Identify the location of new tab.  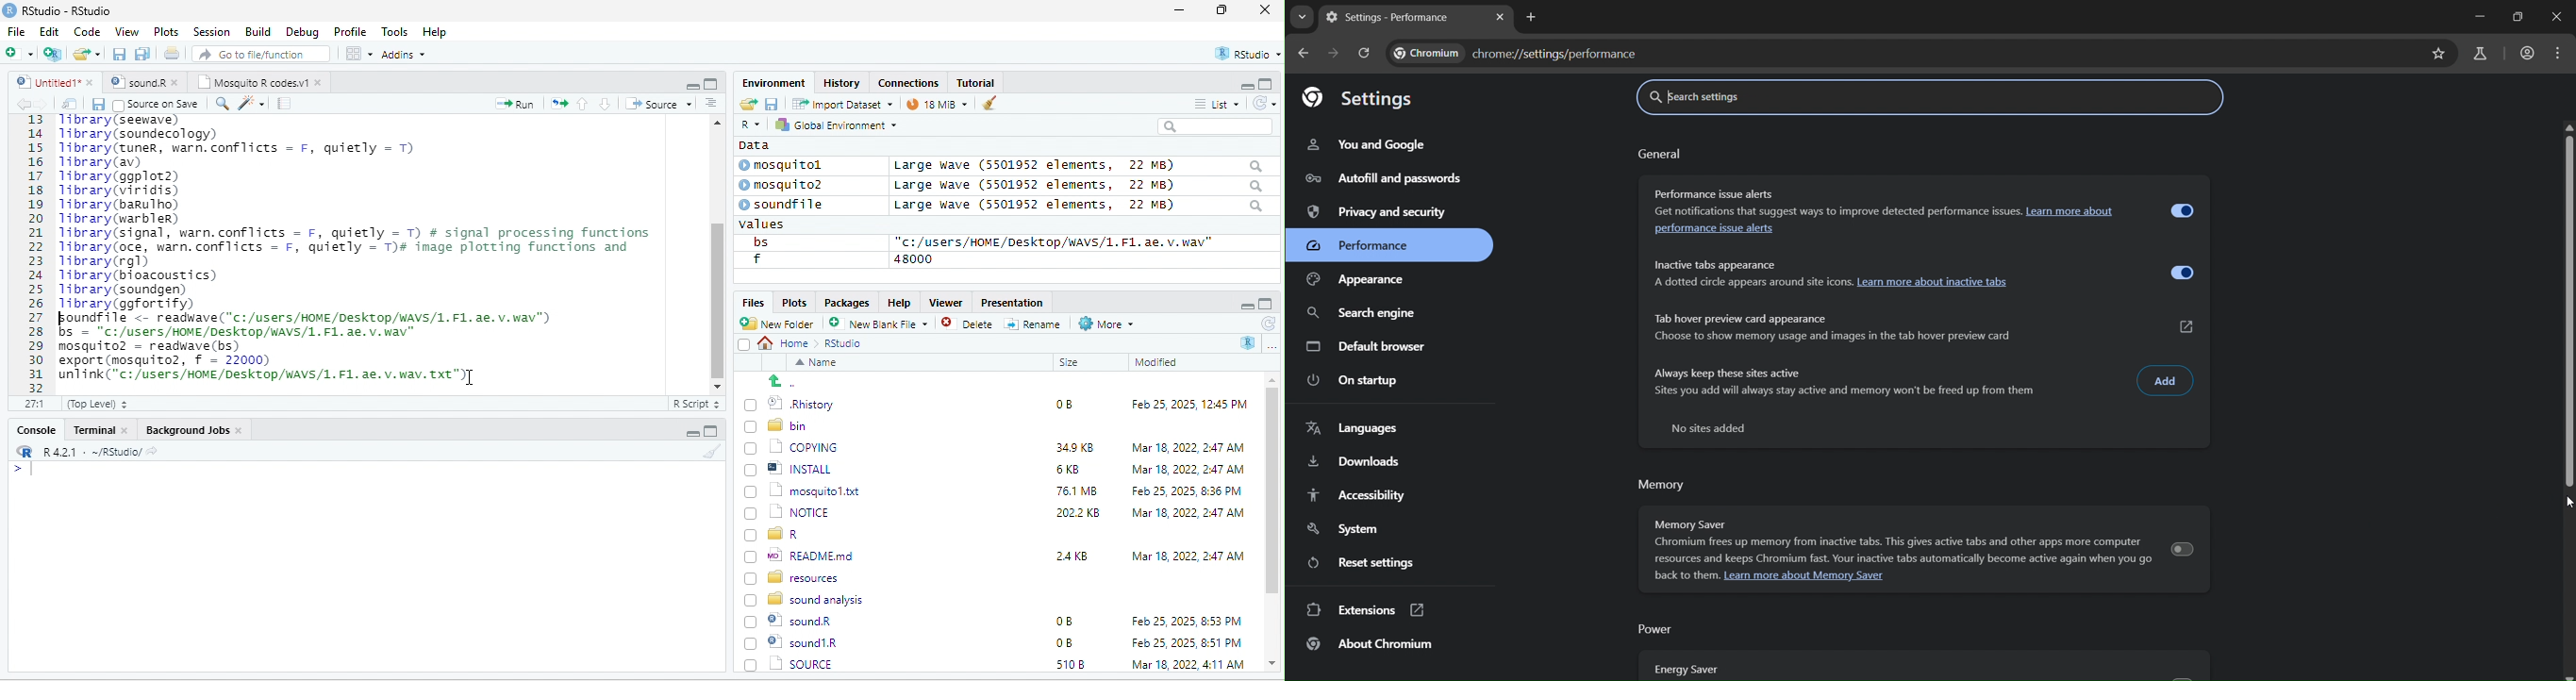
(1531, 18).